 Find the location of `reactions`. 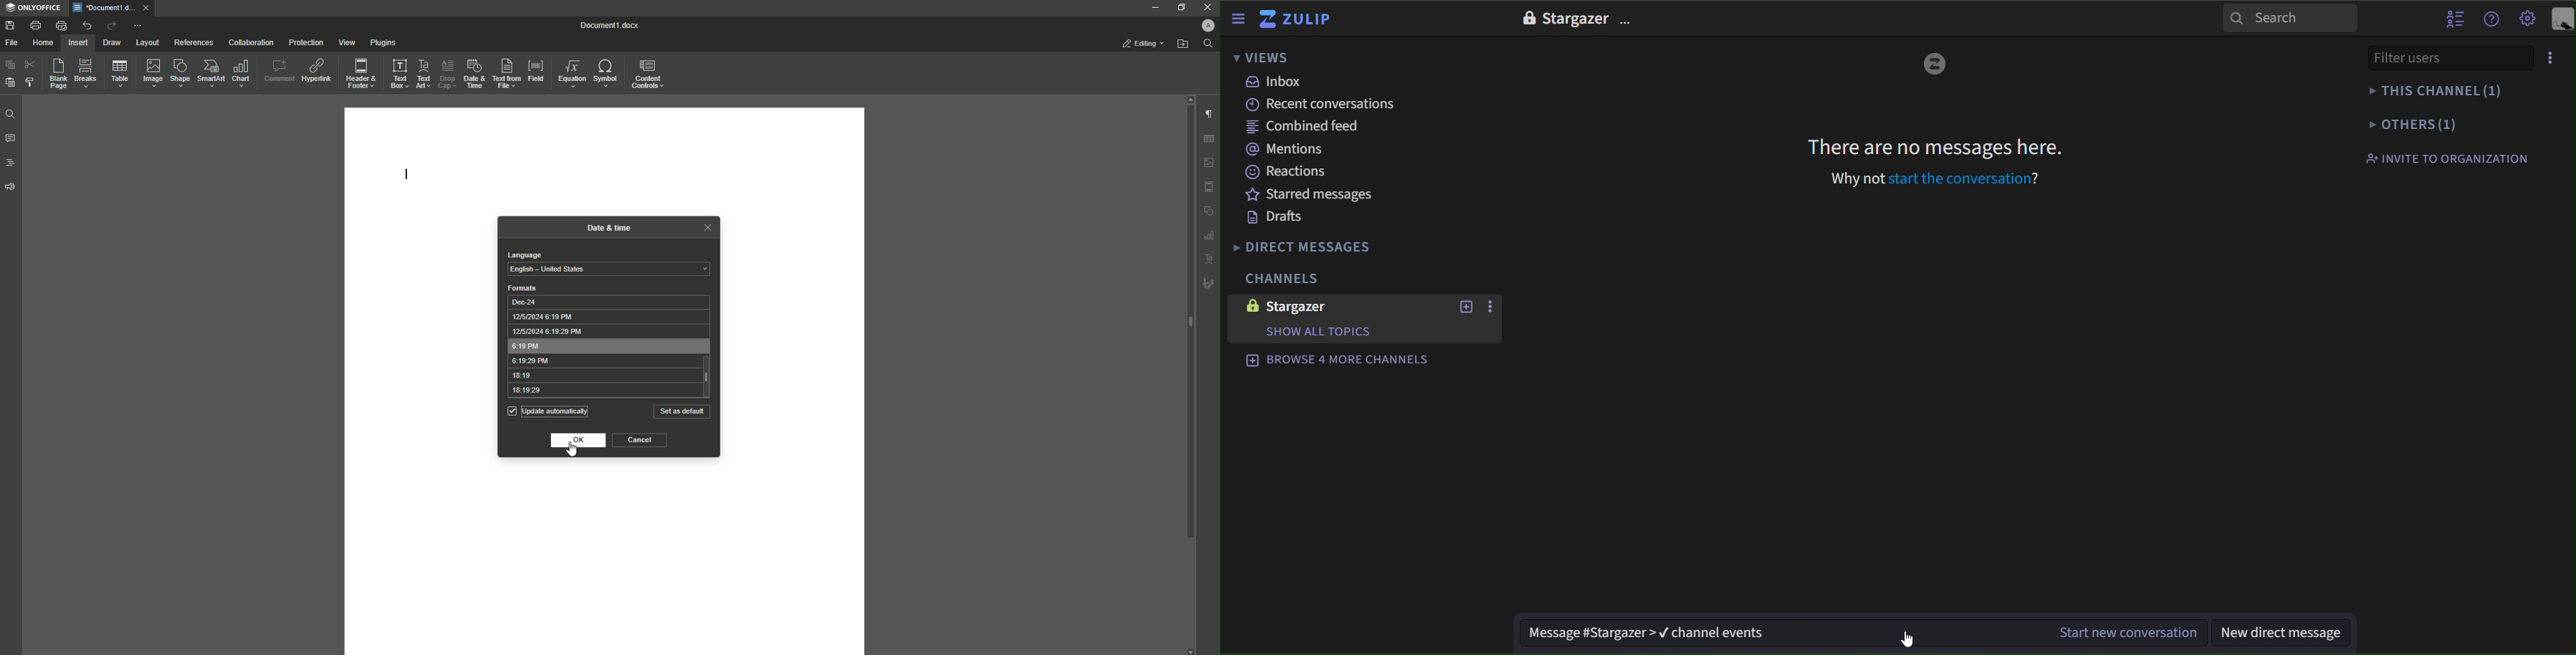

reactions is located at coordinates (1296, 172).